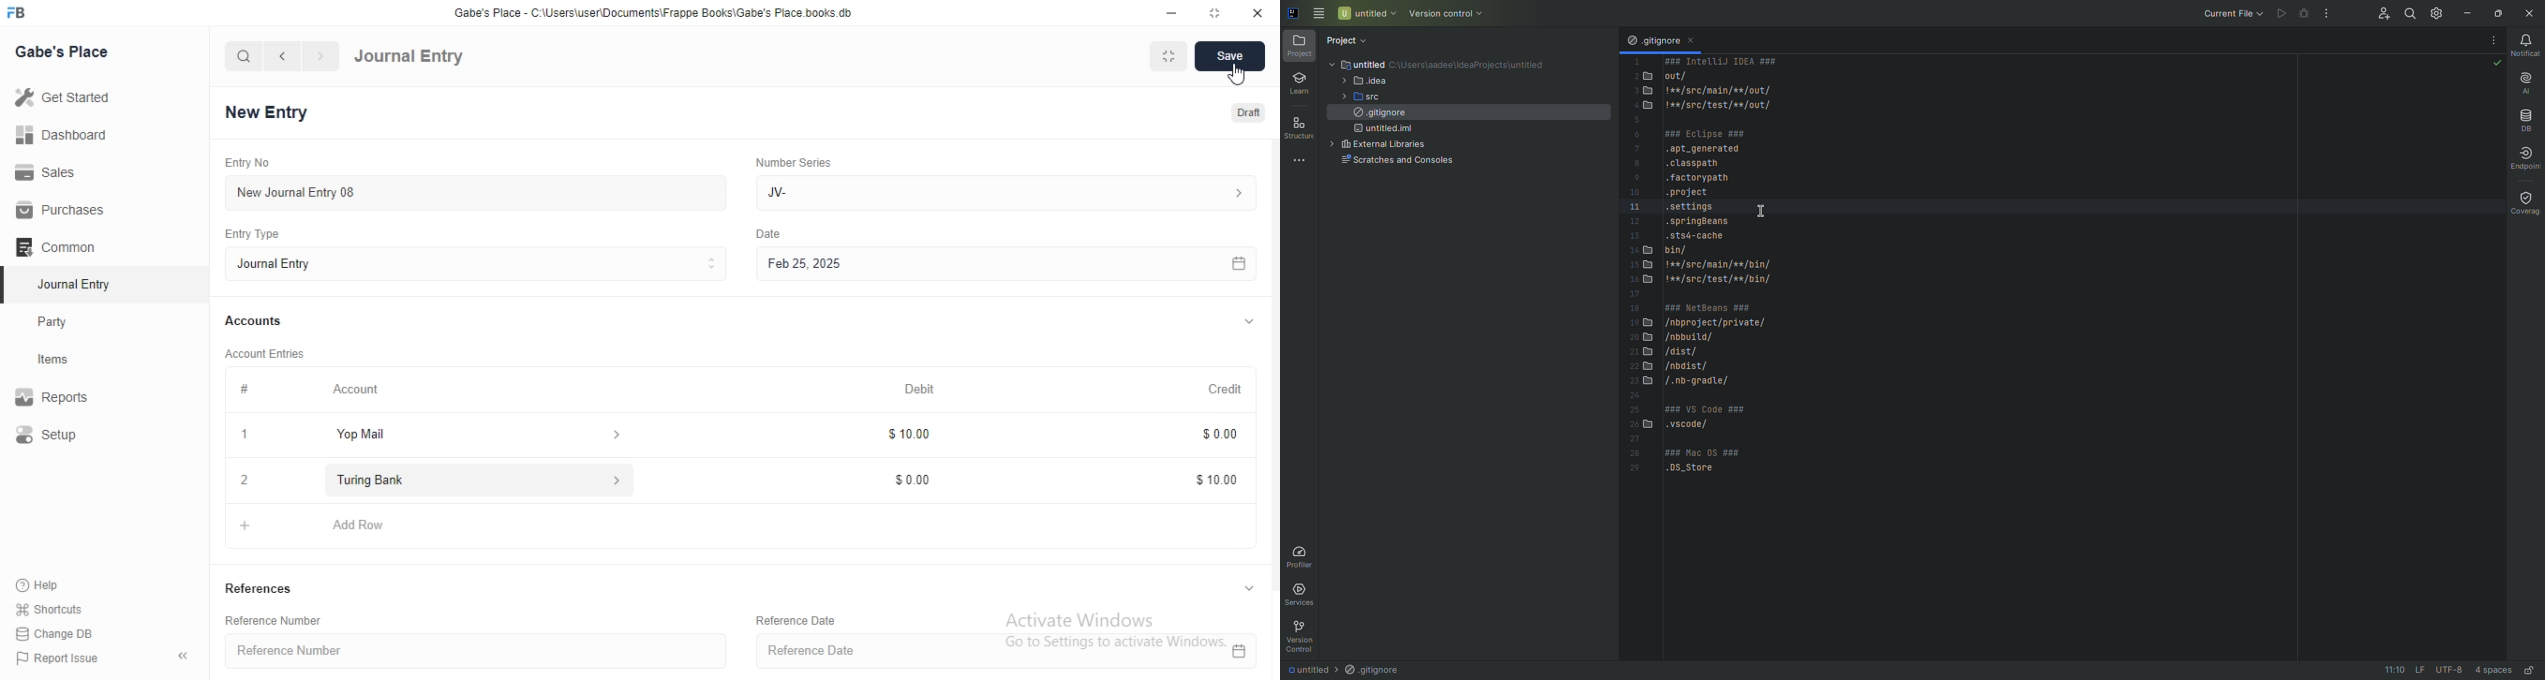 The image size is (2548, 700). I want to click on collapse sidebar, so click(183, 657).